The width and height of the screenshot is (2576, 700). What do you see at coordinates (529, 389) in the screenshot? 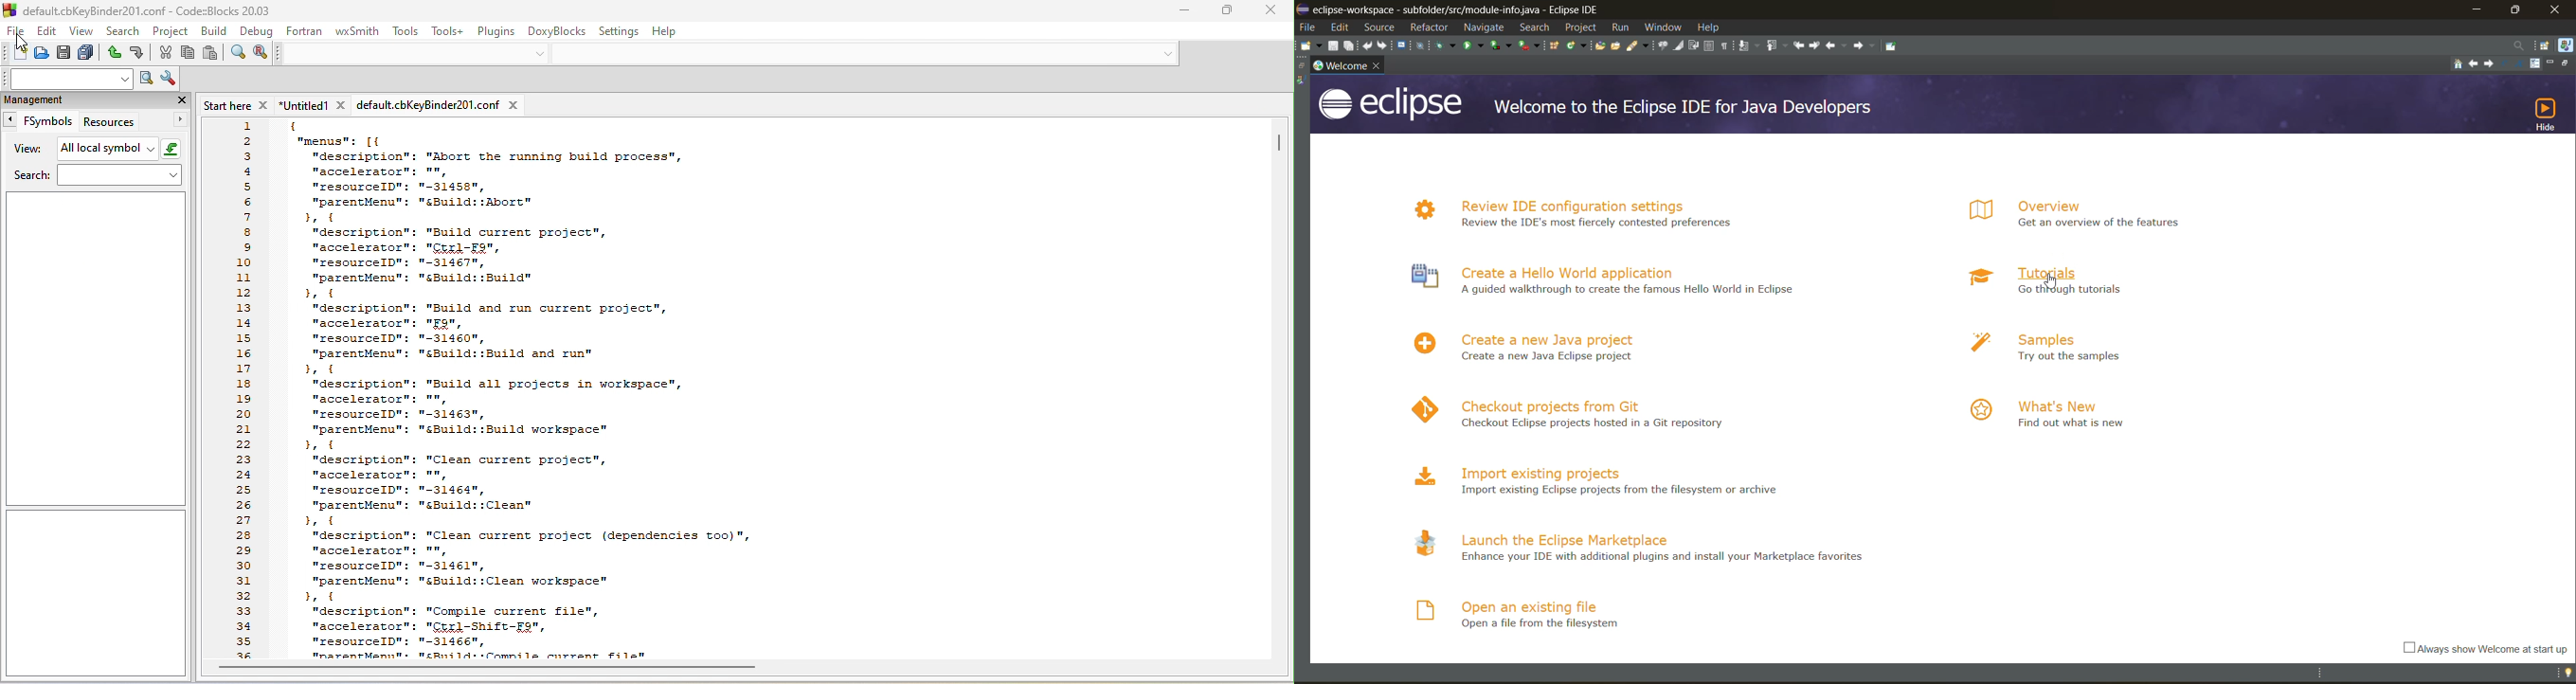
I see `code` at bounding box center [529, 389].